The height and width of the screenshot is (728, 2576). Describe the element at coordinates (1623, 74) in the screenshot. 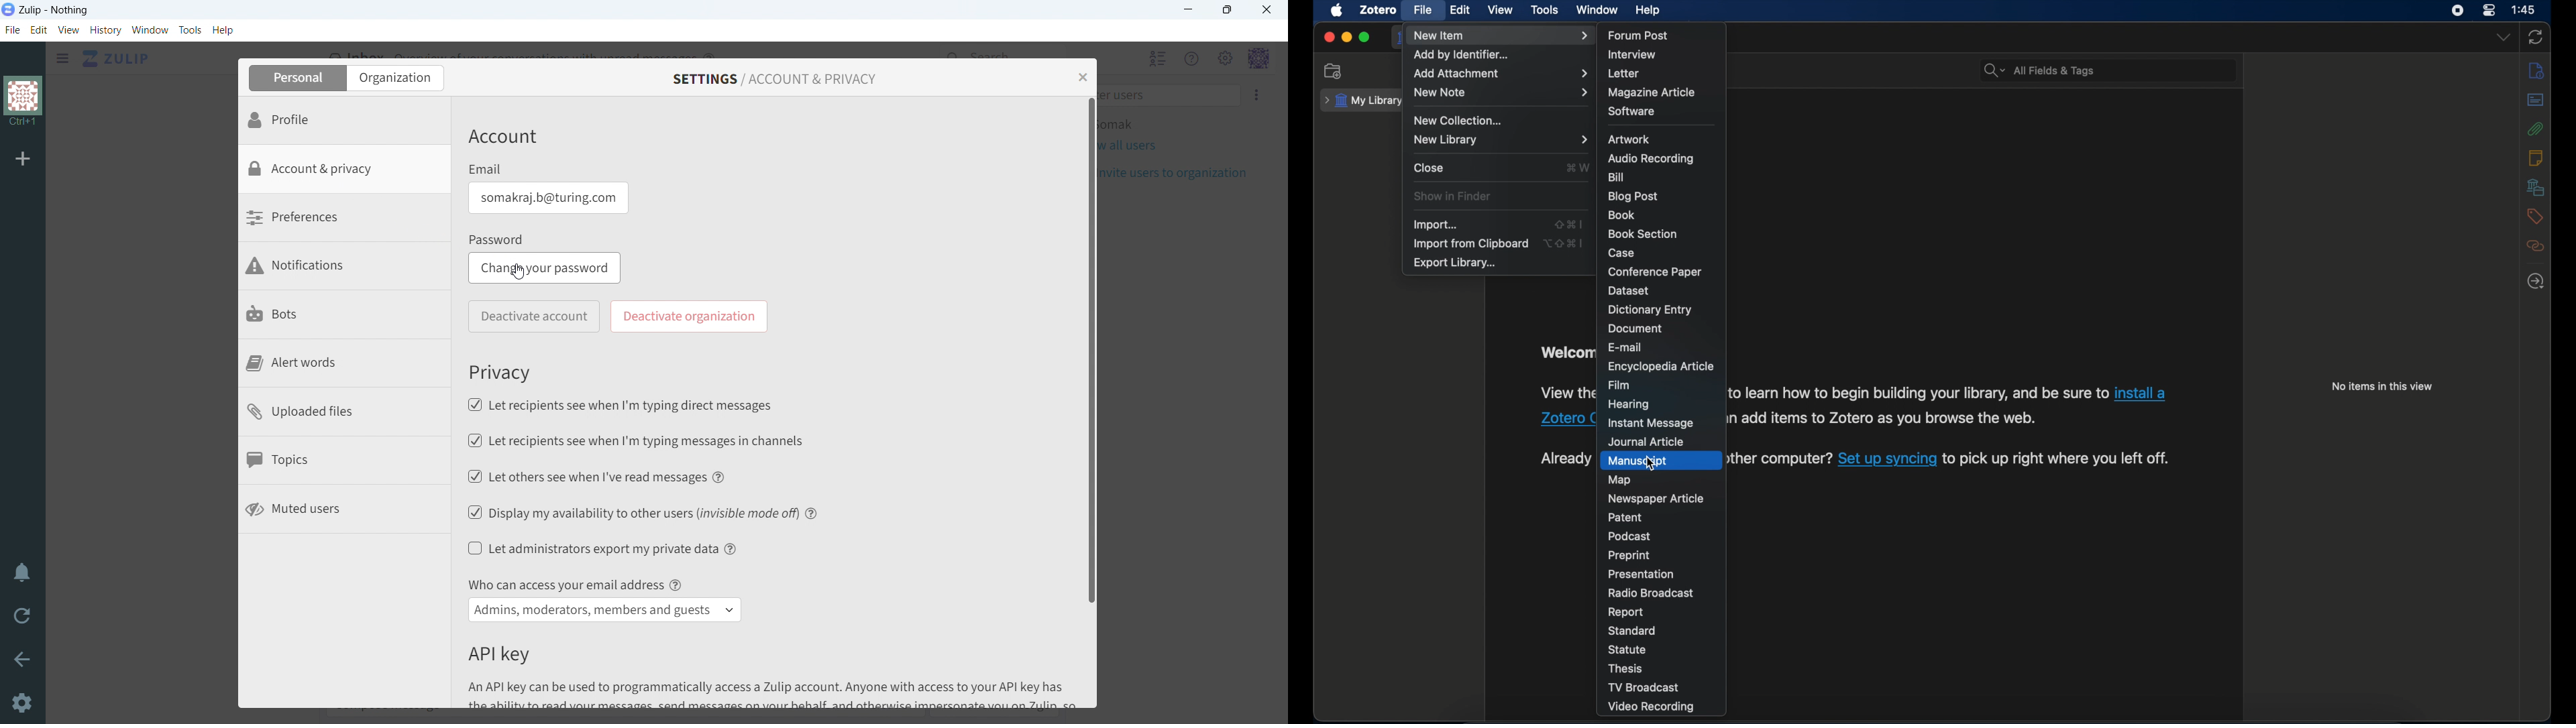

I see `letter` at that location.